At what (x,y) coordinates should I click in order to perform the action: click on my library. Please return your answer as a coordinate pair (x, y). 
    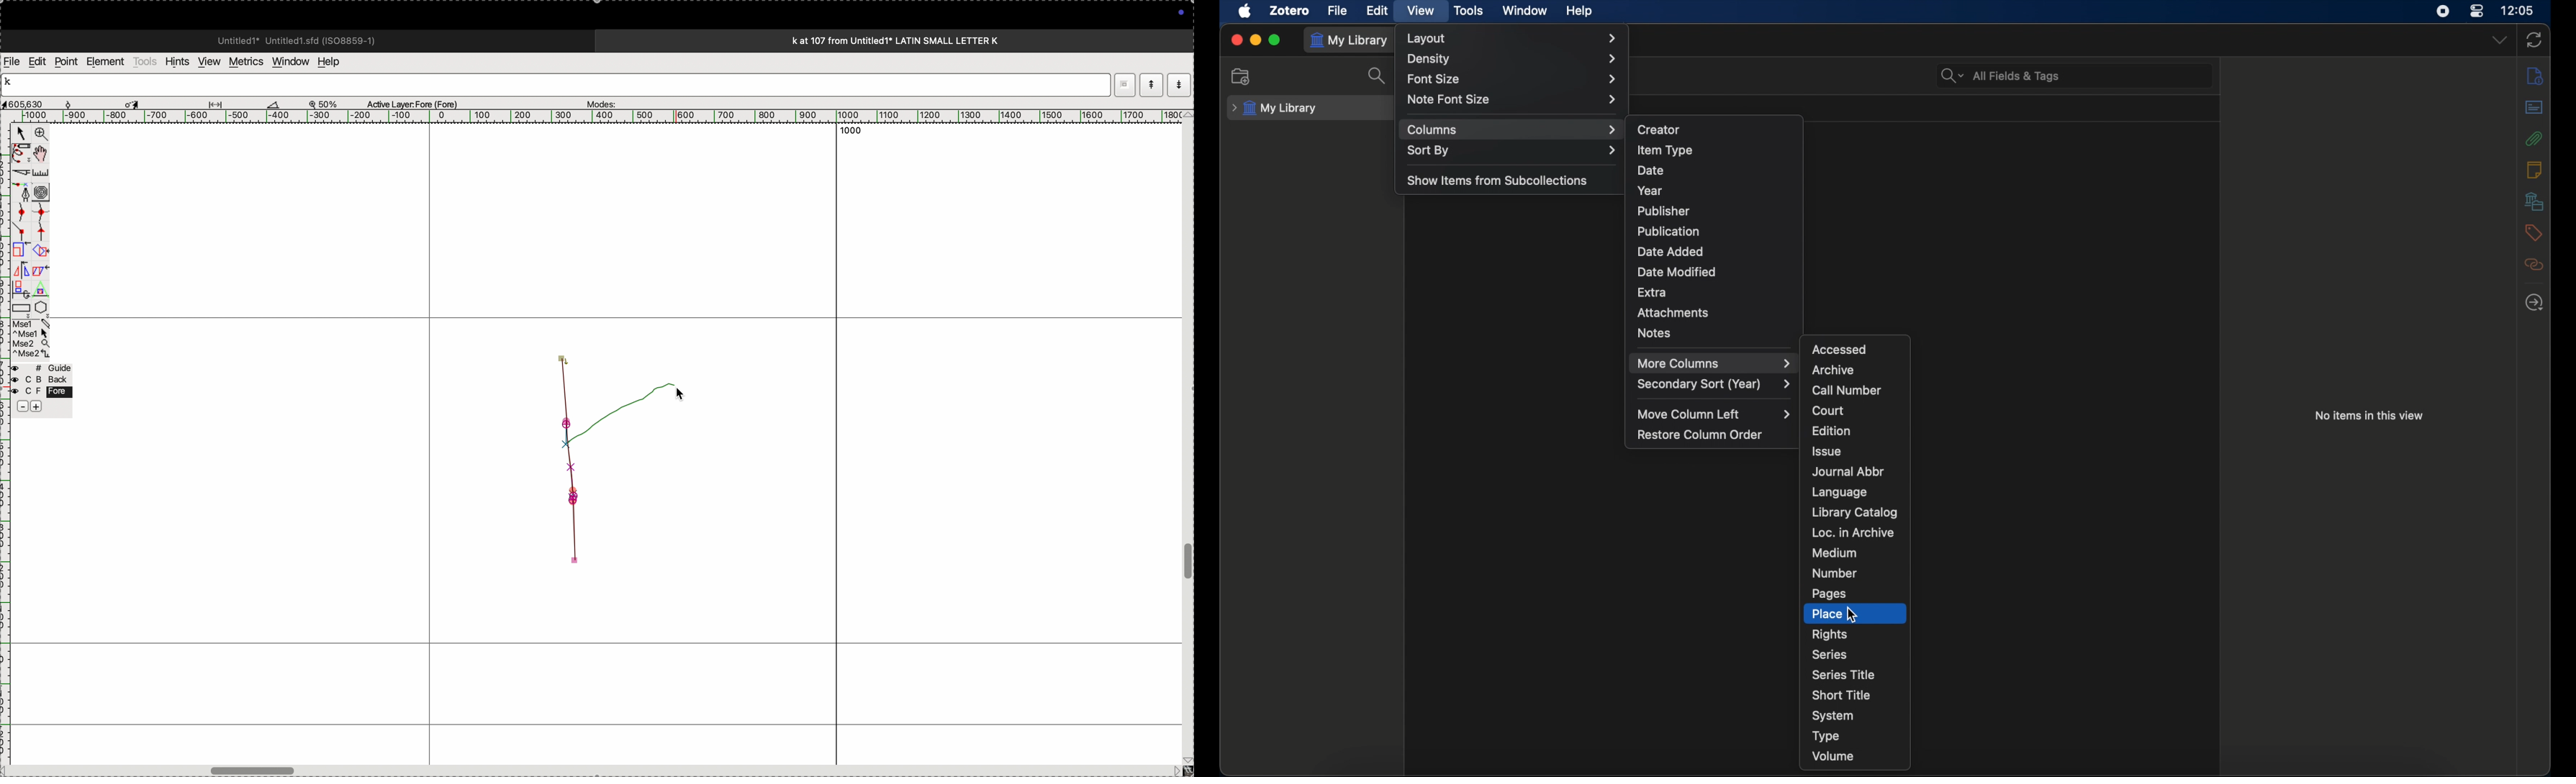
    Looking at the image, I should click on (1273, 109).